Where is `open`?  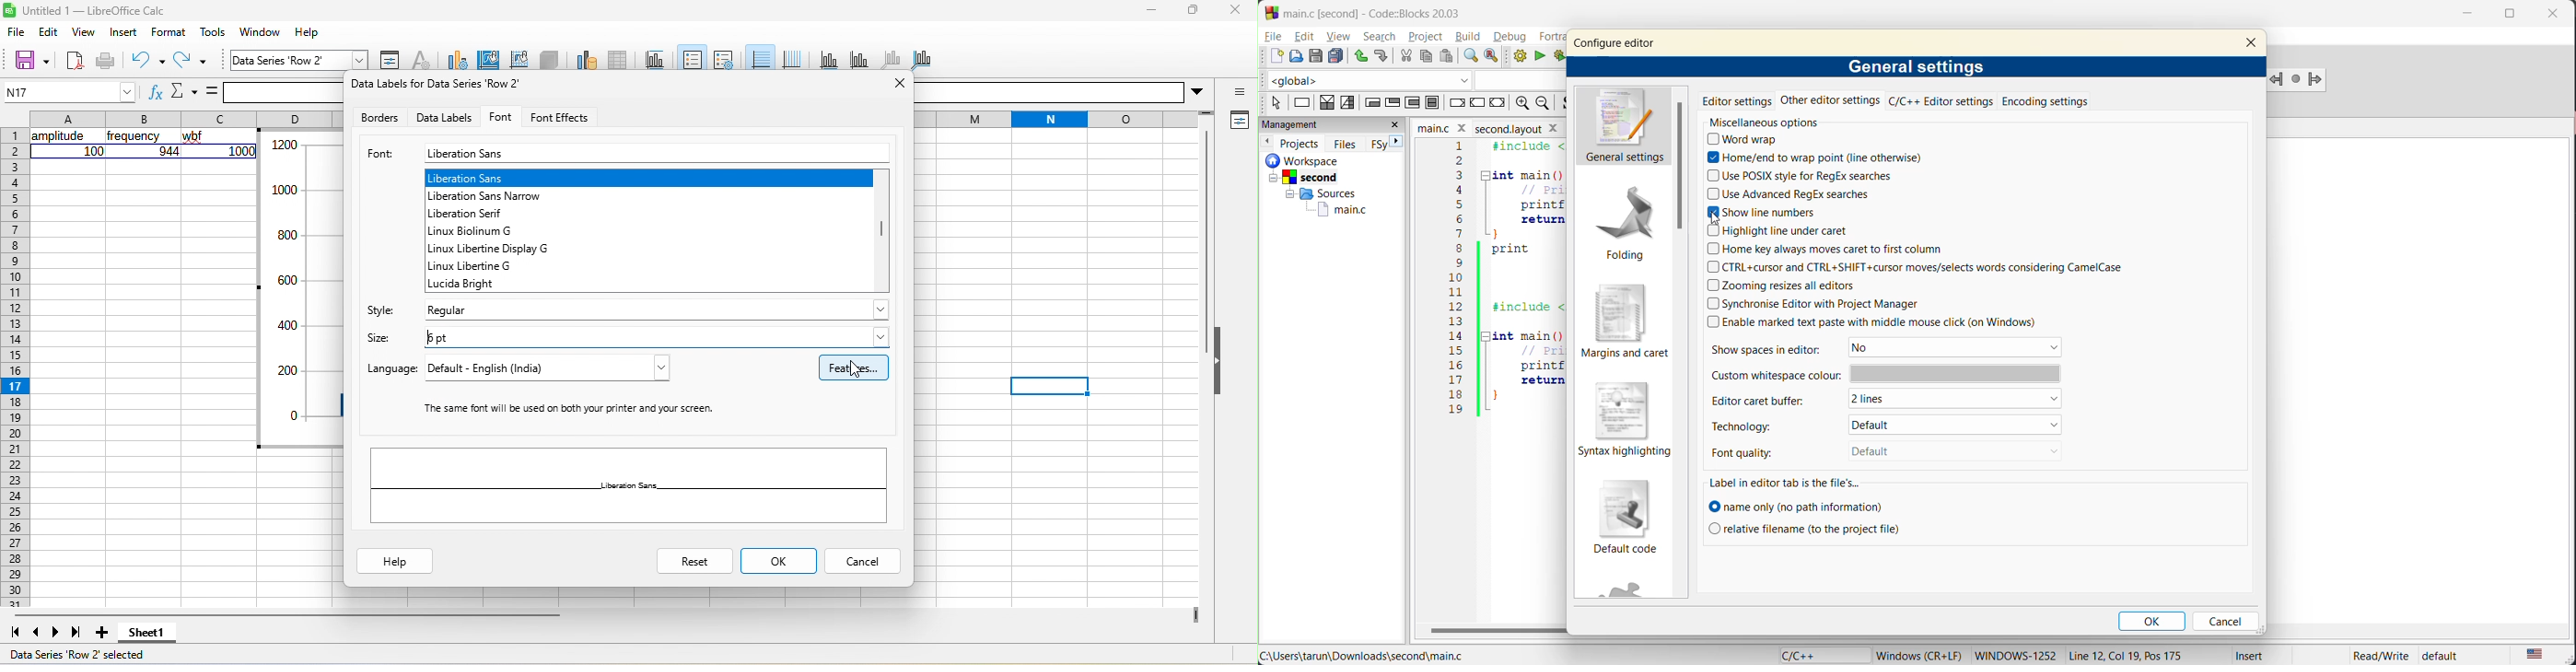 open is located at coordinates (1295, 56).